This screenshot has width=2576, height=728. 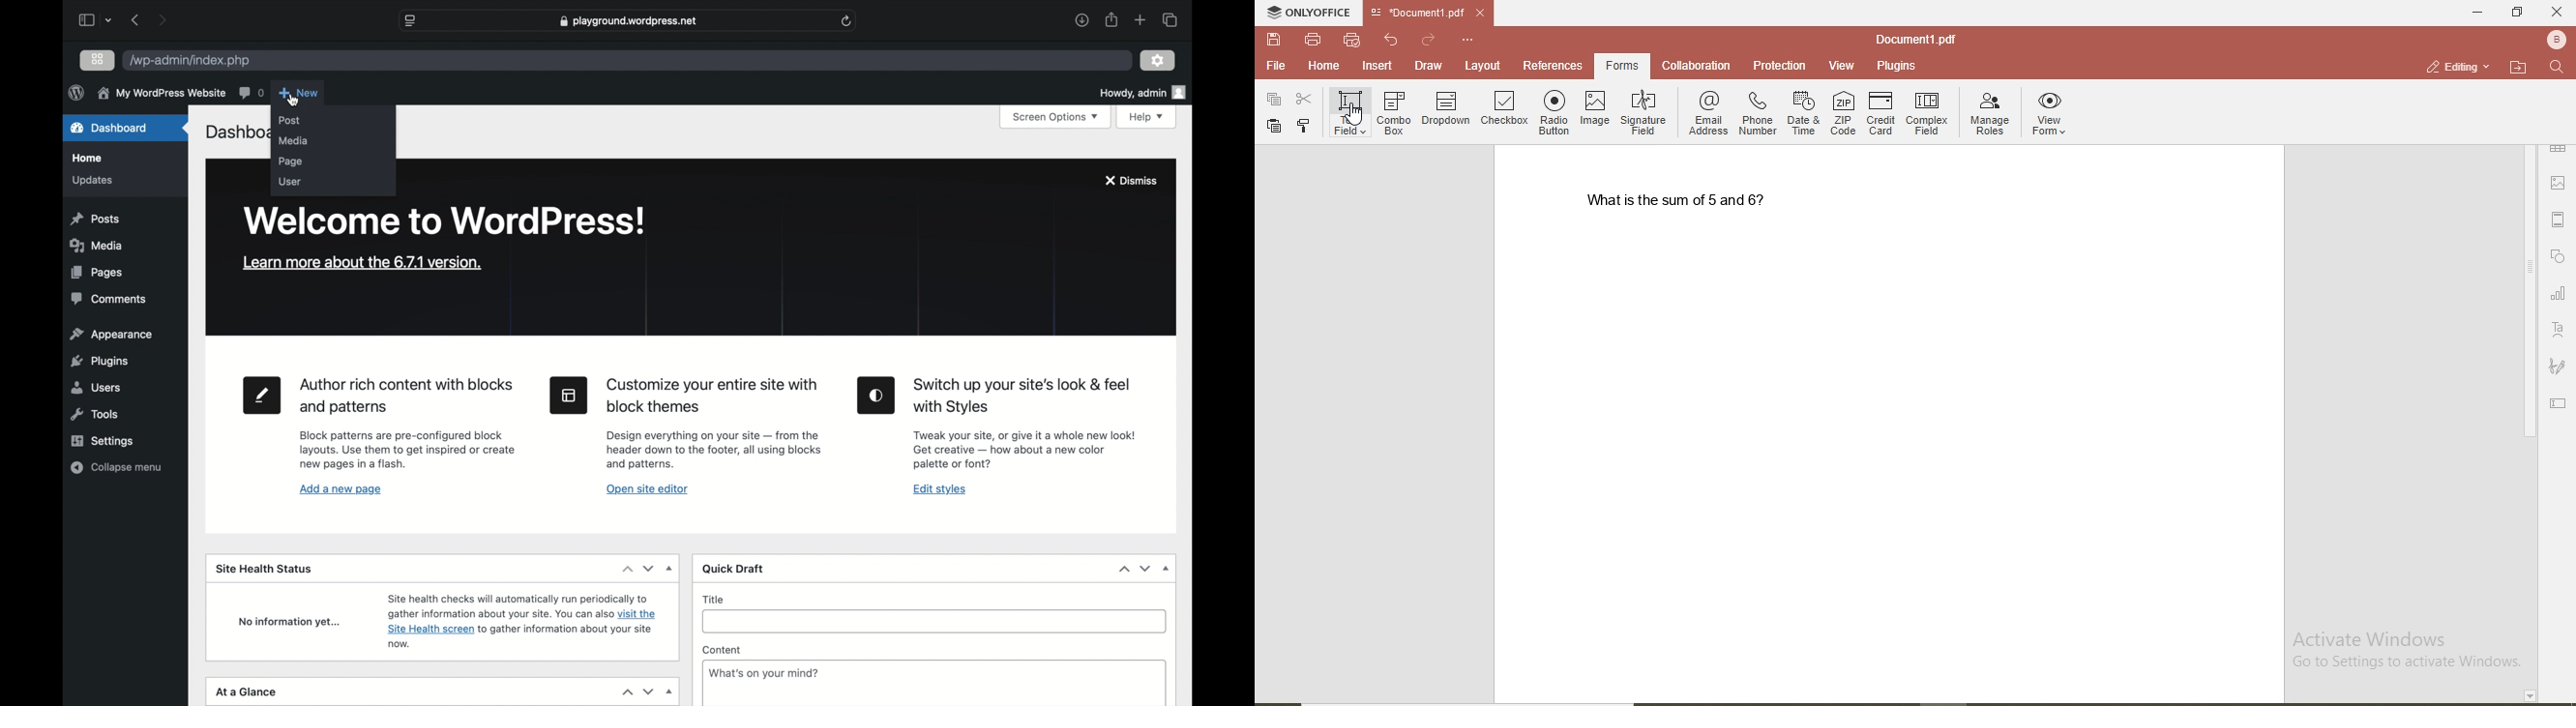 What do you see at coordinates (97, 59) in the screenshot?
I see `grid` at bounding box center [97, 59].